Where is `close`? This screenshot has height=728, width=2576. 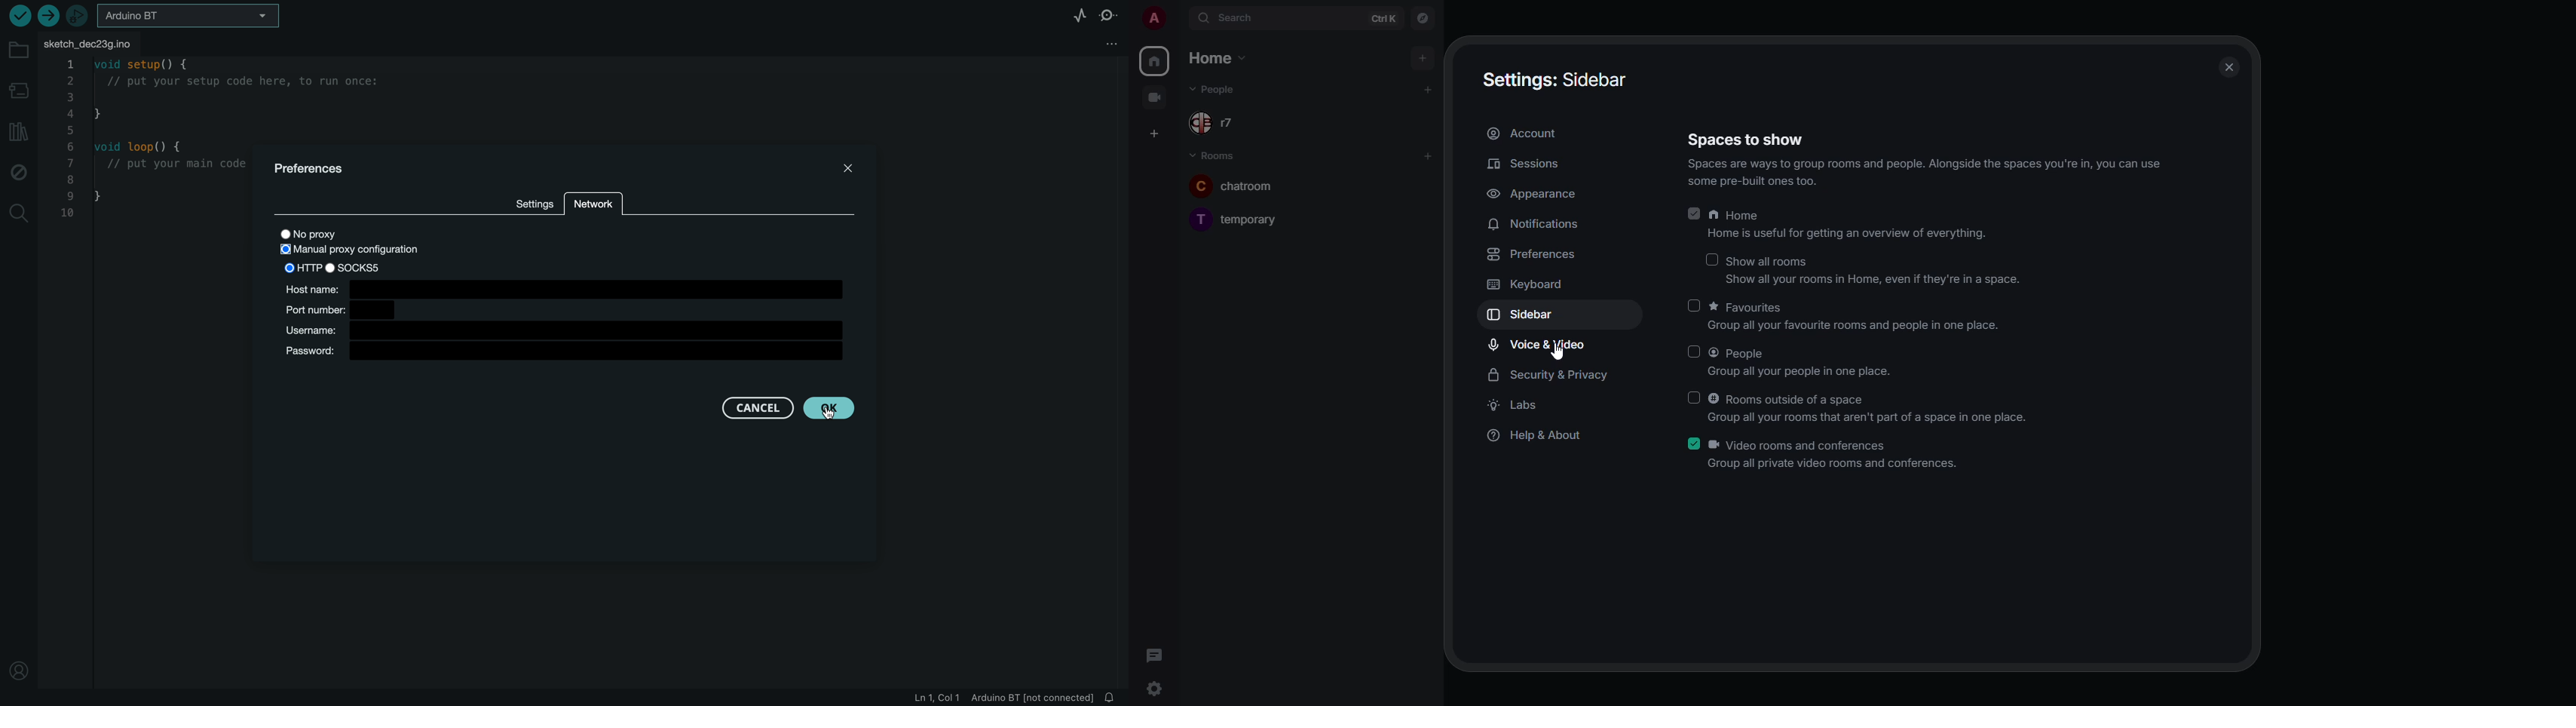
close is located at coordinates (833, 165).